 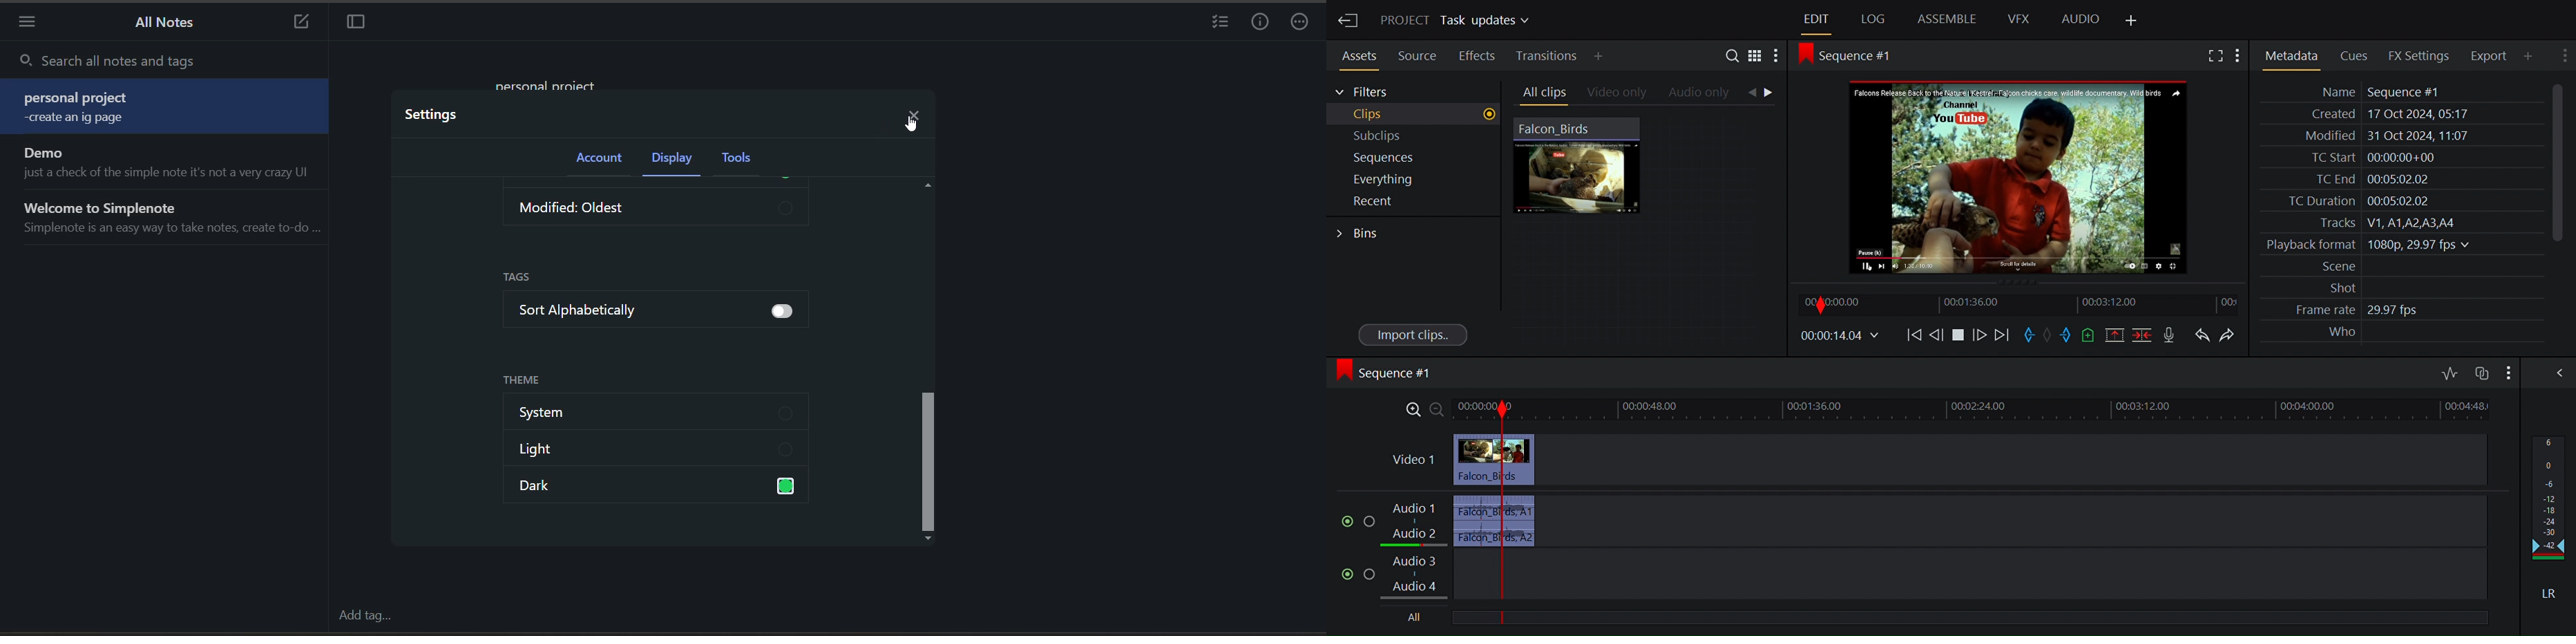 I want to click on close, so click(x=920, y=119).